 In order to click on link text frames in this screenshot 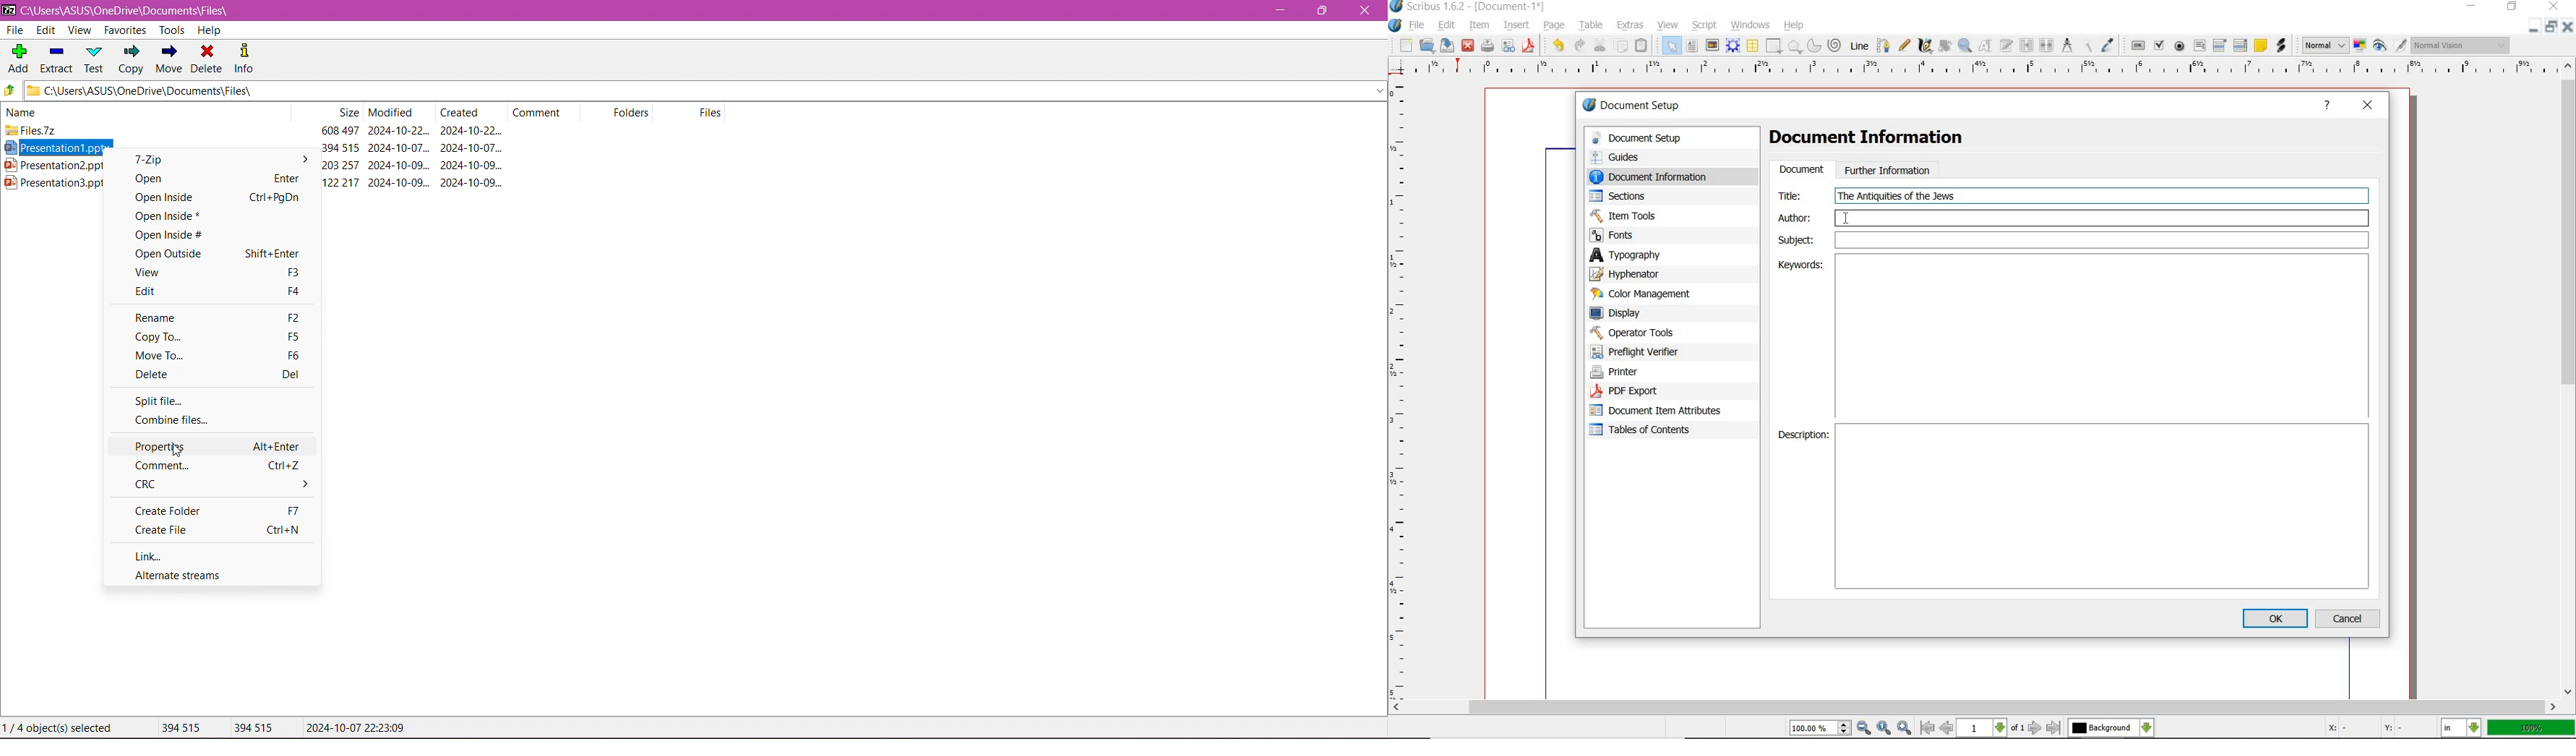, I will do `click(2027, 46)`.